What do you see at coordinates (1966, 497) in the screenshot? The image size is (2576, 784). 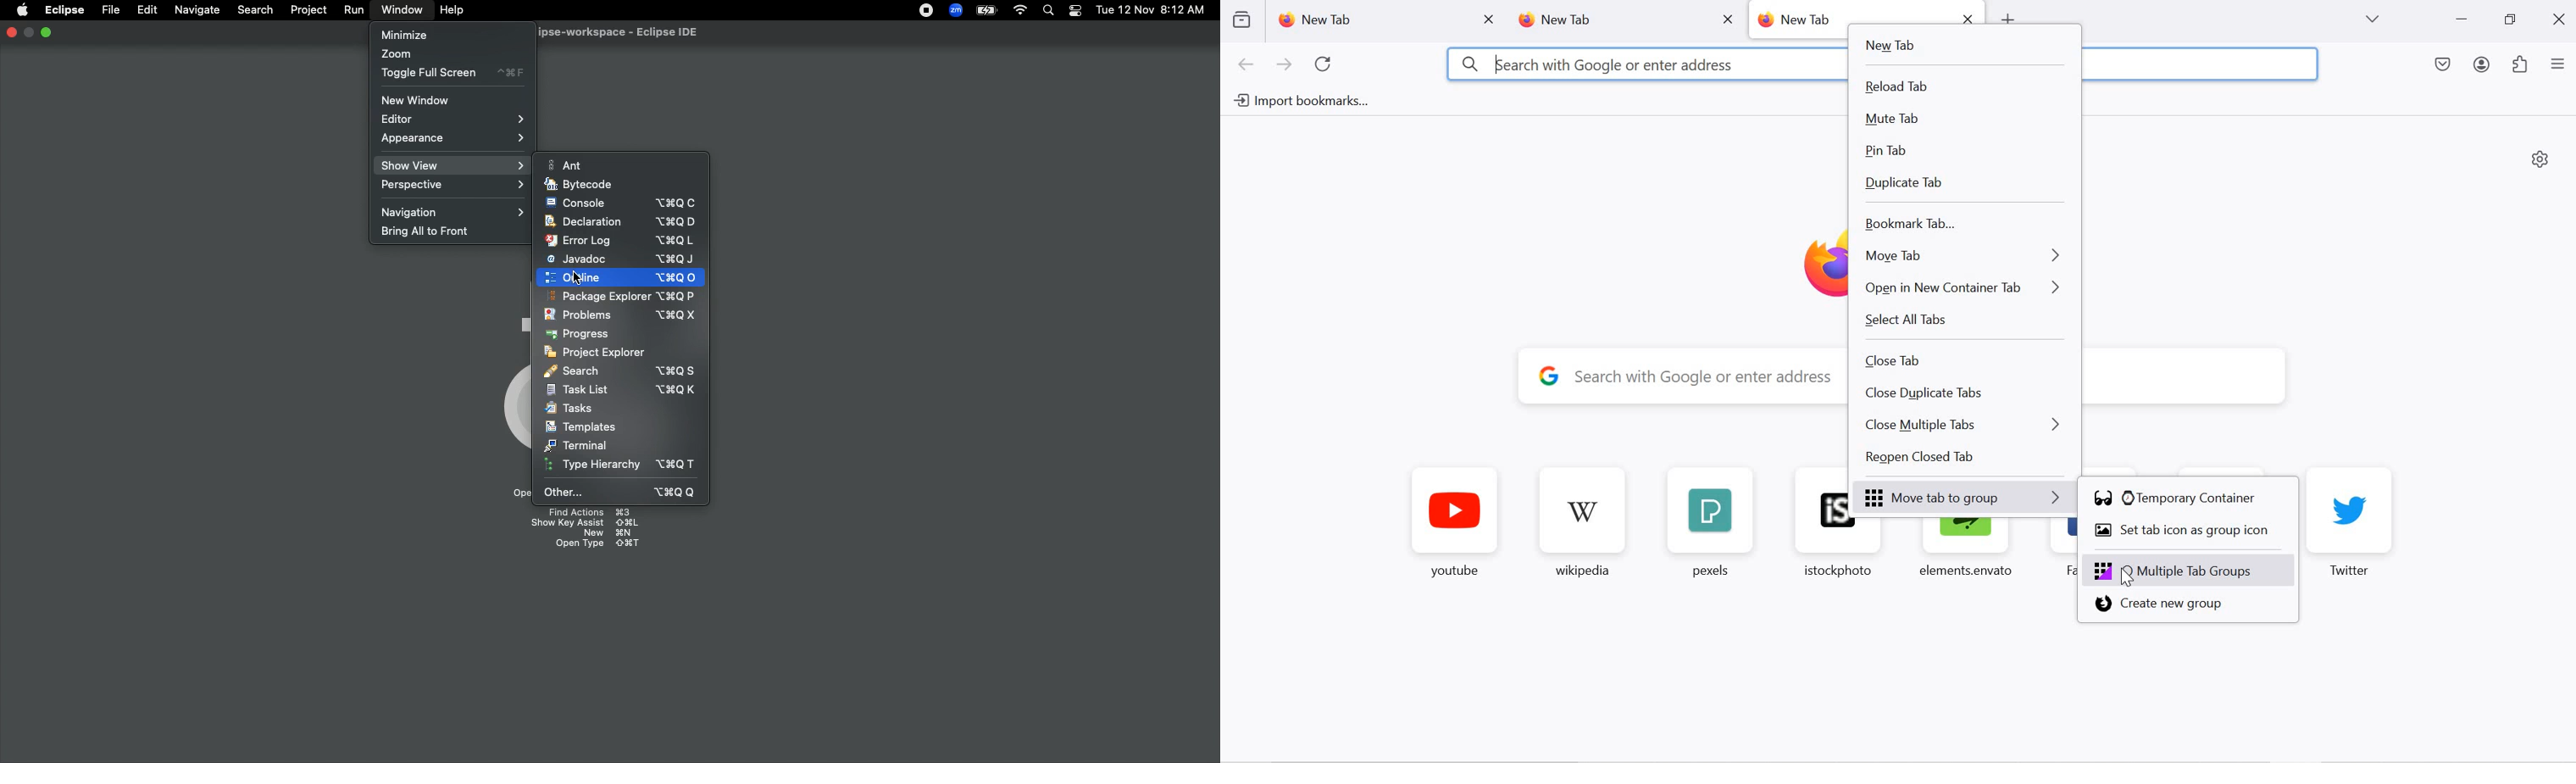 I see `move tab to group` at bounding box center [1966, 497].